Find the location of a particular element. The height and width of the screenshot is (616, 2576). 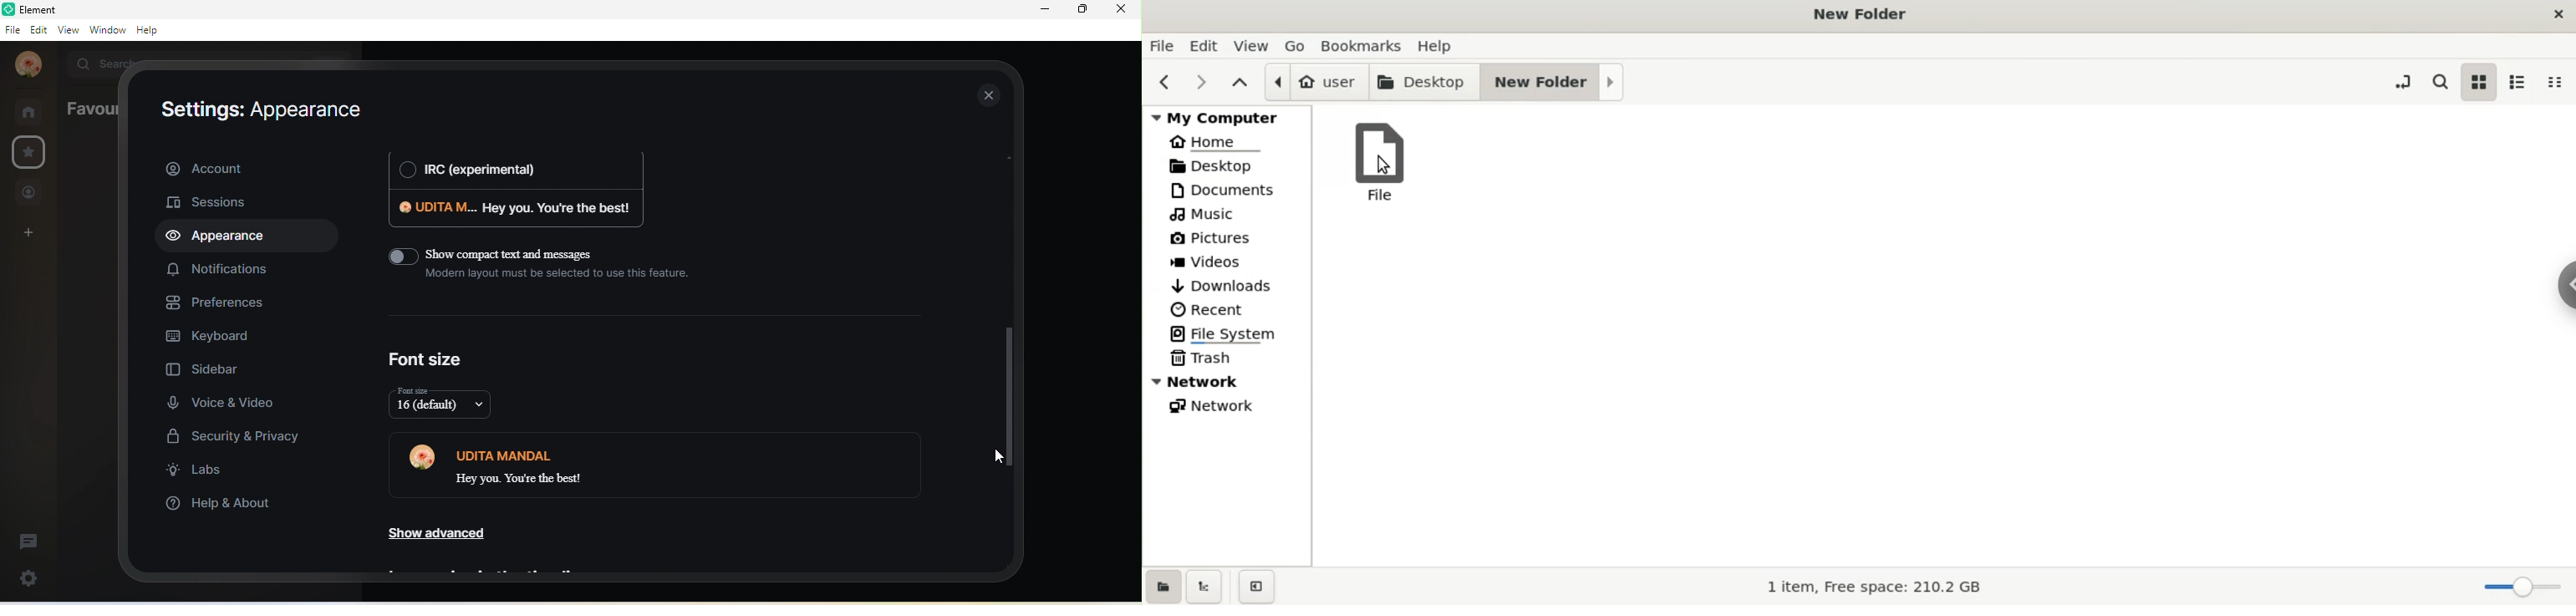

sidebar is located at coordinates (221, 367).